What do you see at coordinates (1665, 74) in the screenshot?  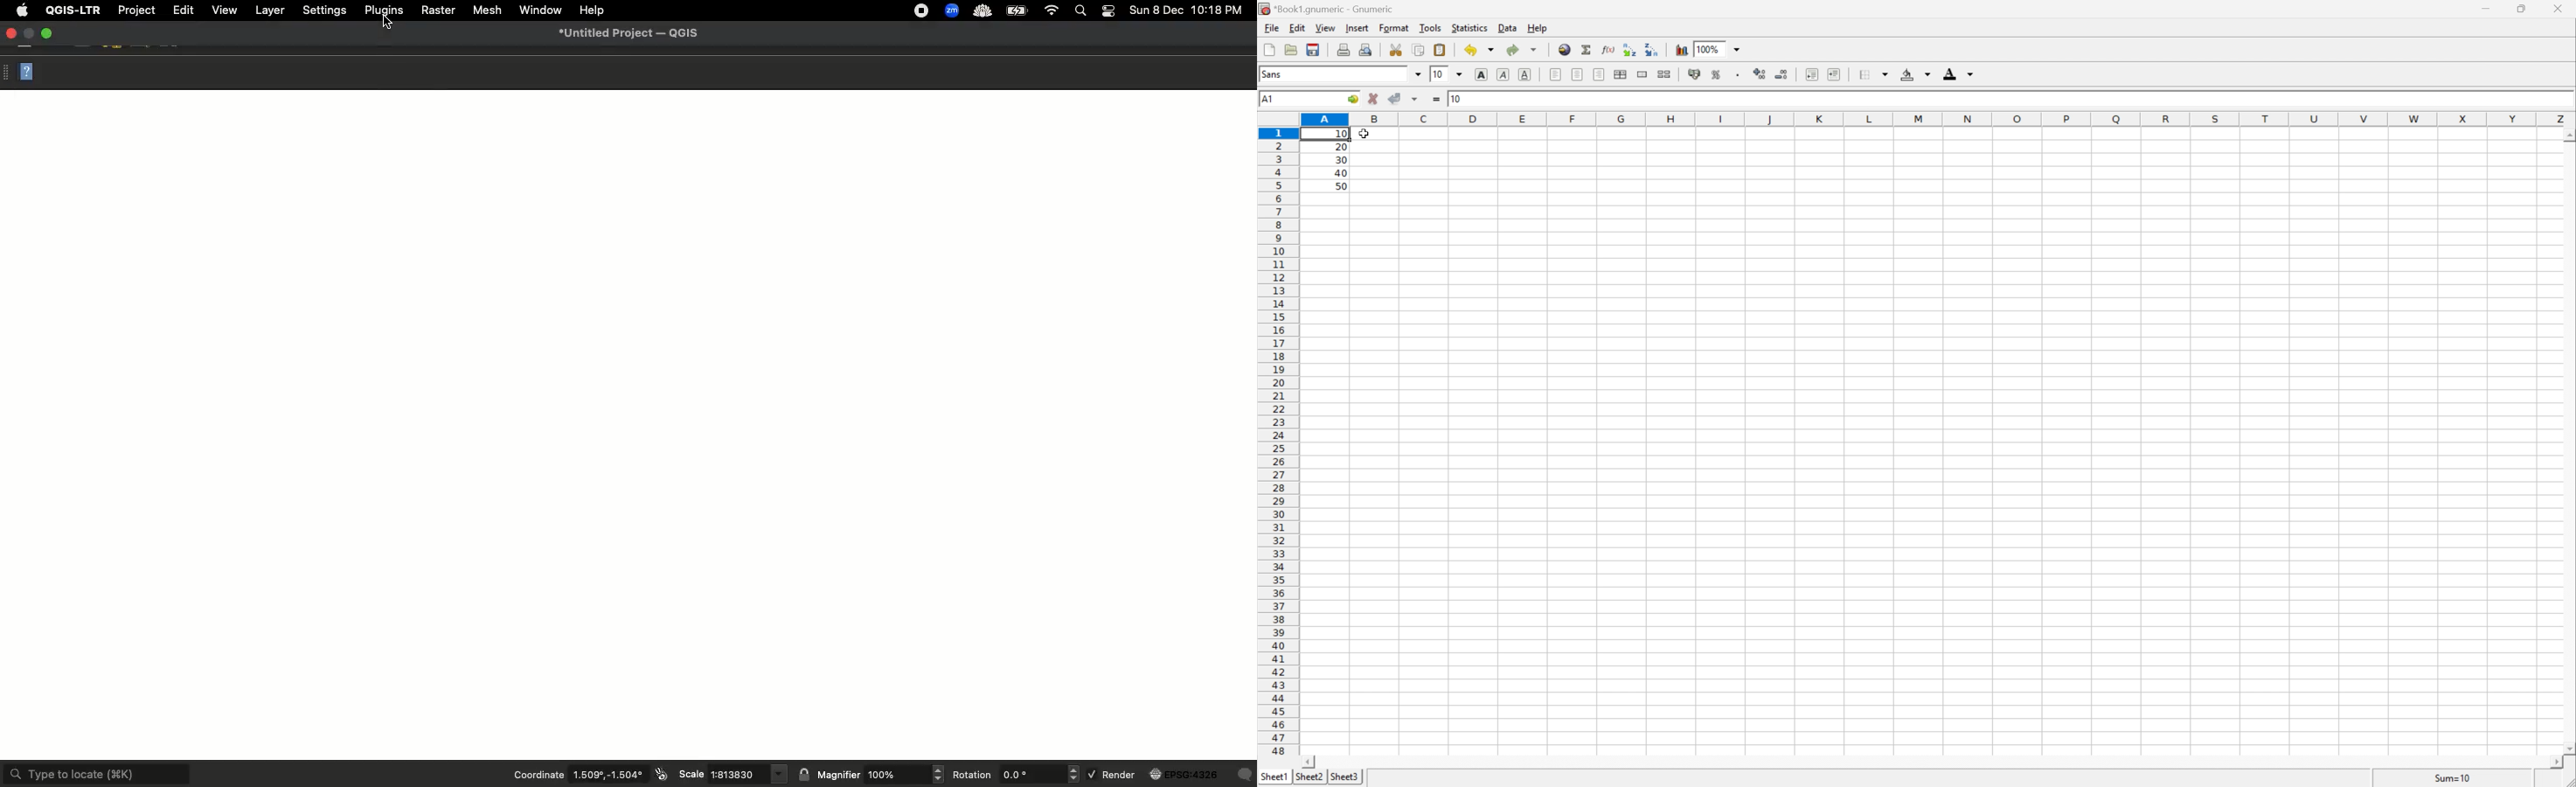 I see `Split the ranges of merged cells` at bounding box center [1665, 74].